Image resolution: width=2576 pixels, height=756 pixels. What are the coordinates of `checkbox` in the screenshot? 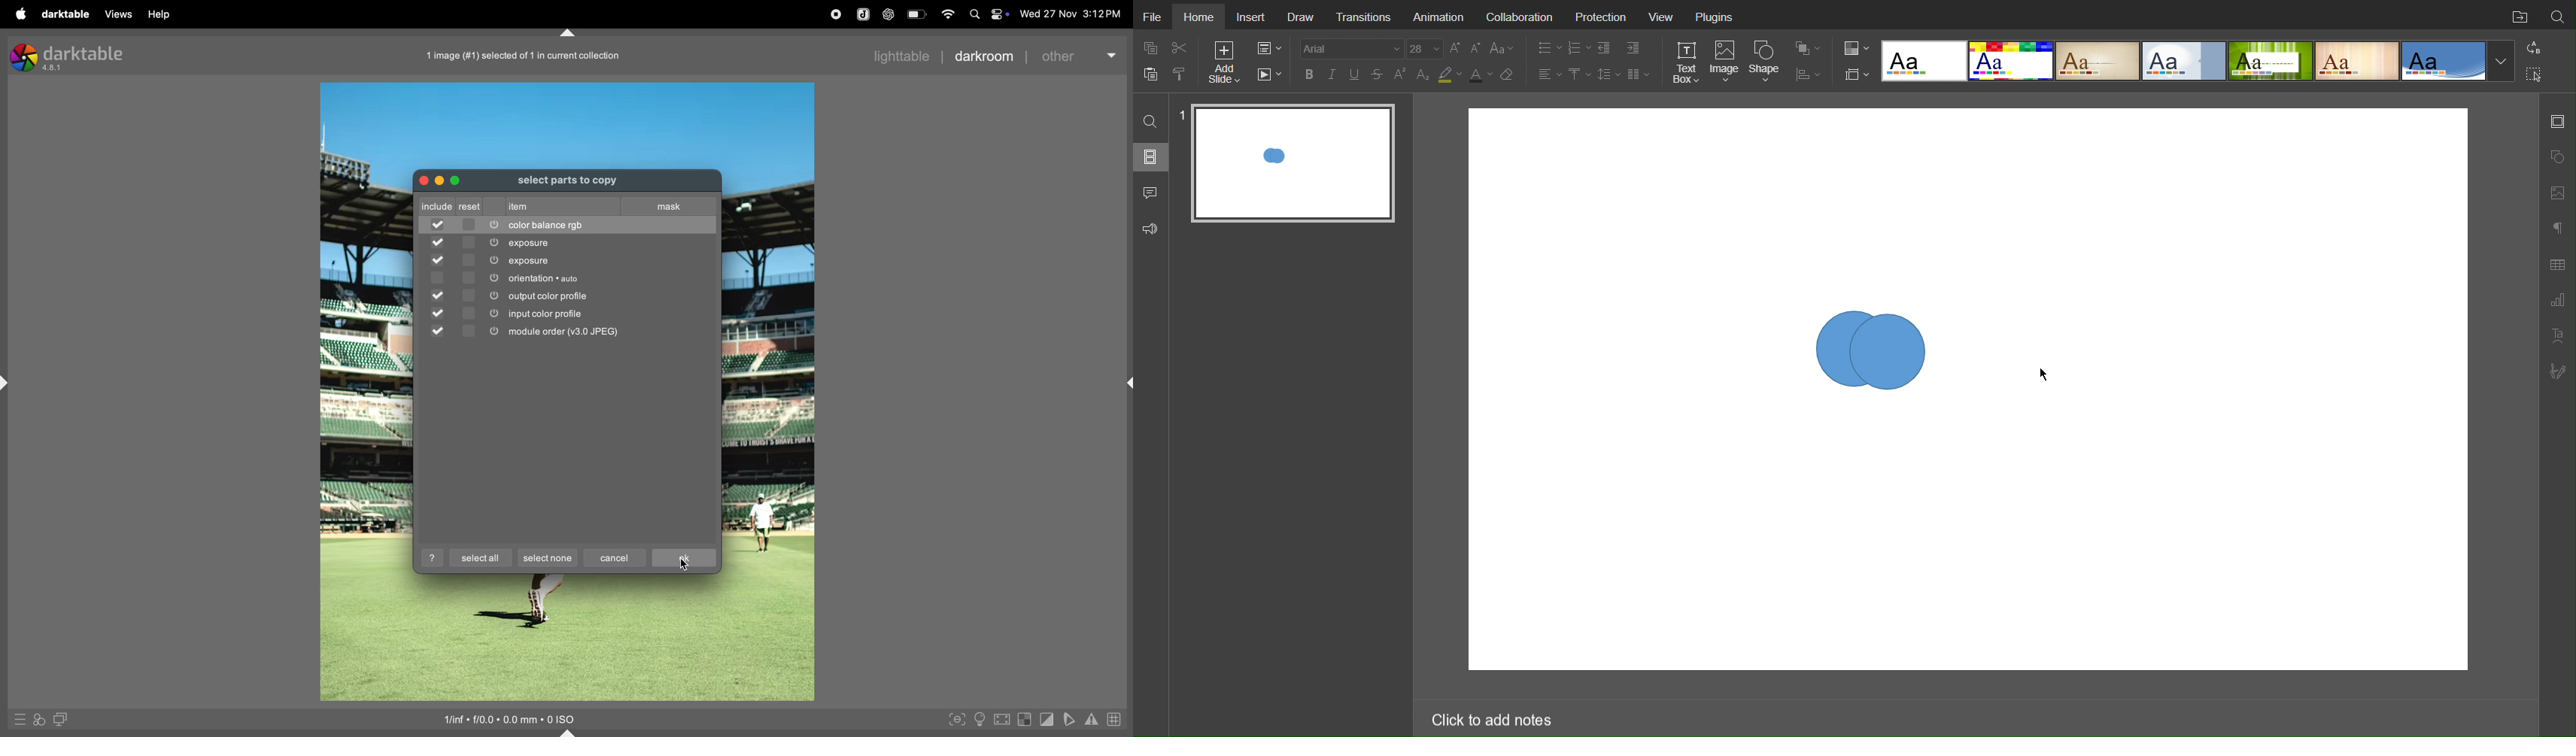 It's located at (440, 313).